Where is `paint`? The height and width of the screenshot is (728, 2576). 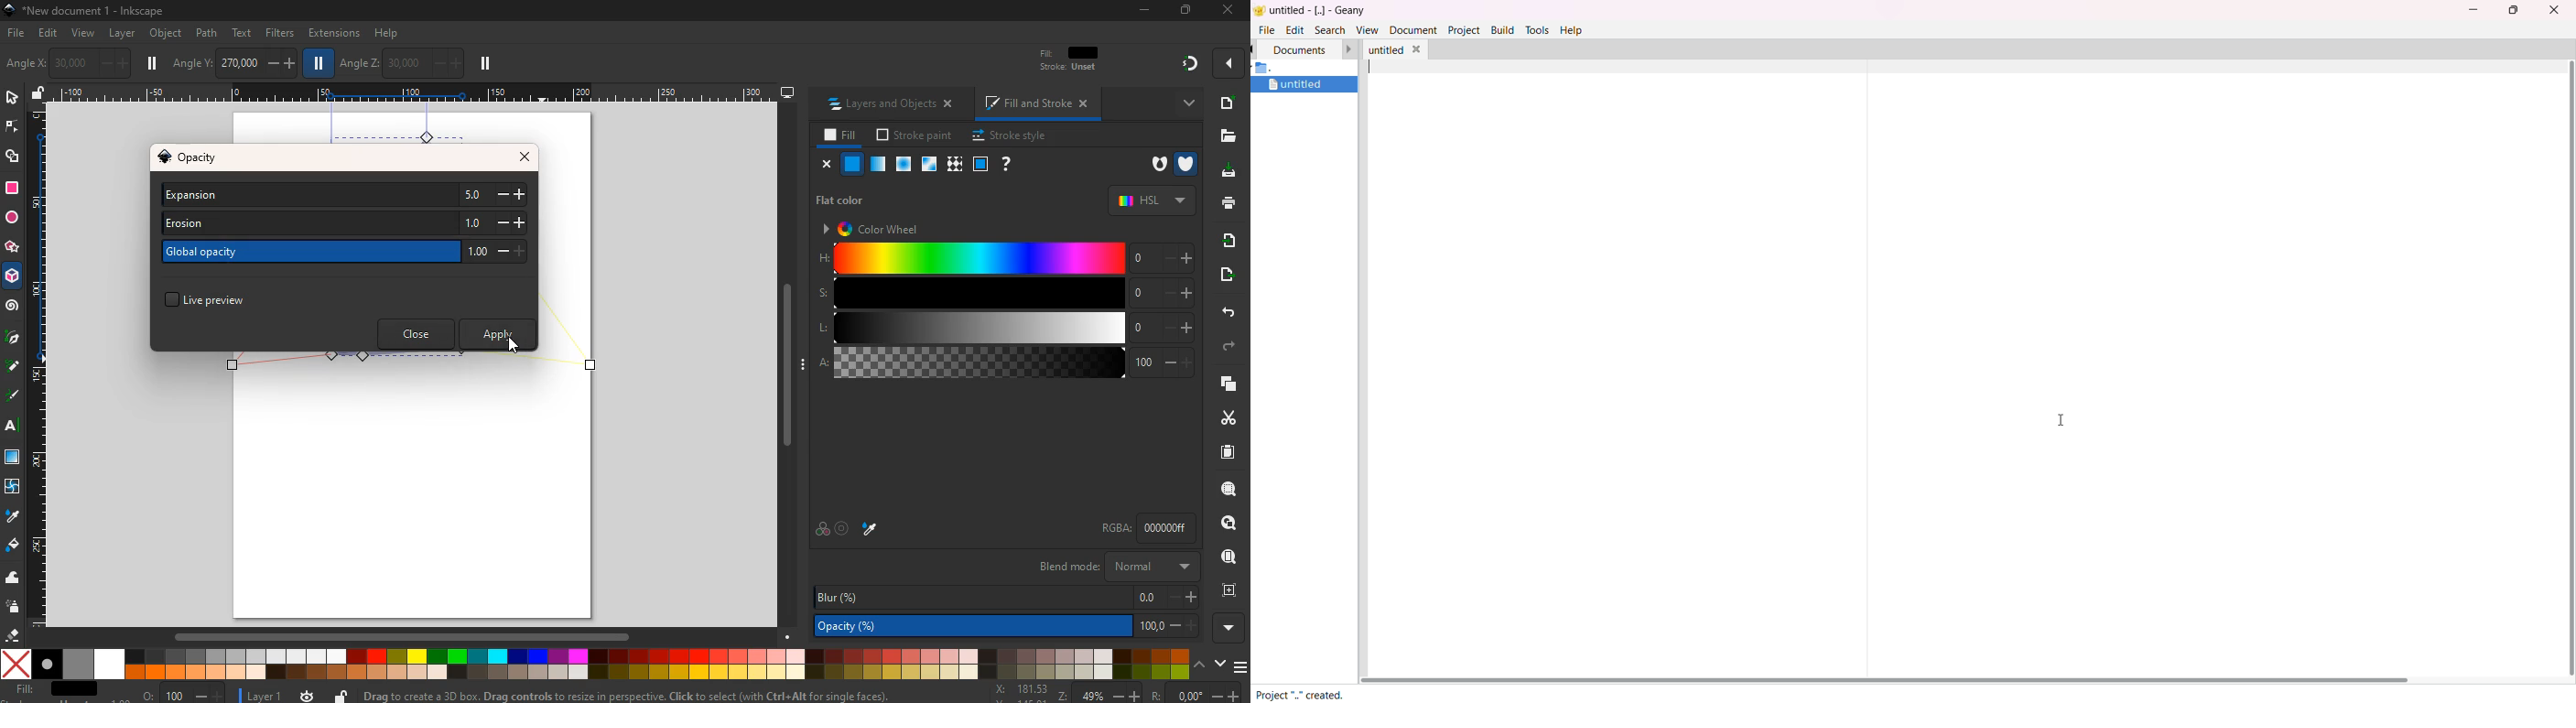 paint is located at coordinates (12, 546).